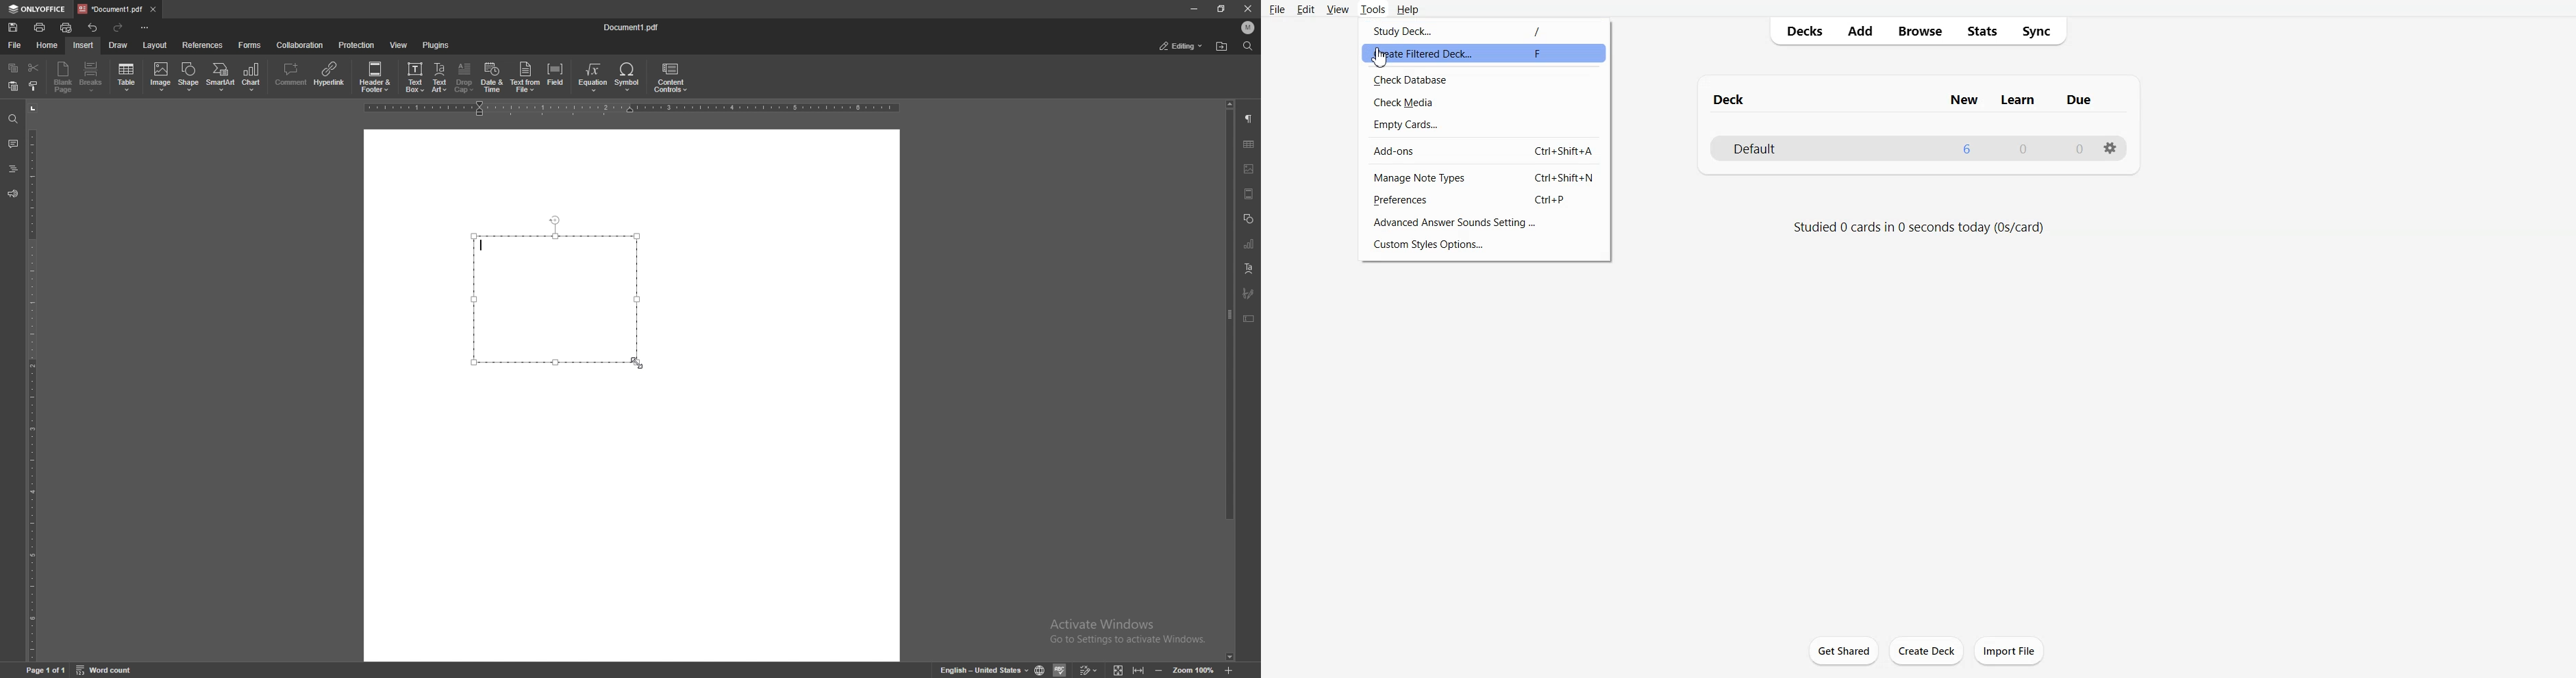 The height and width of the screenshot is (700, 2576). Describe the element at coordinates (1926, 651) in the screenshot. I see `Create Deck` at that location.